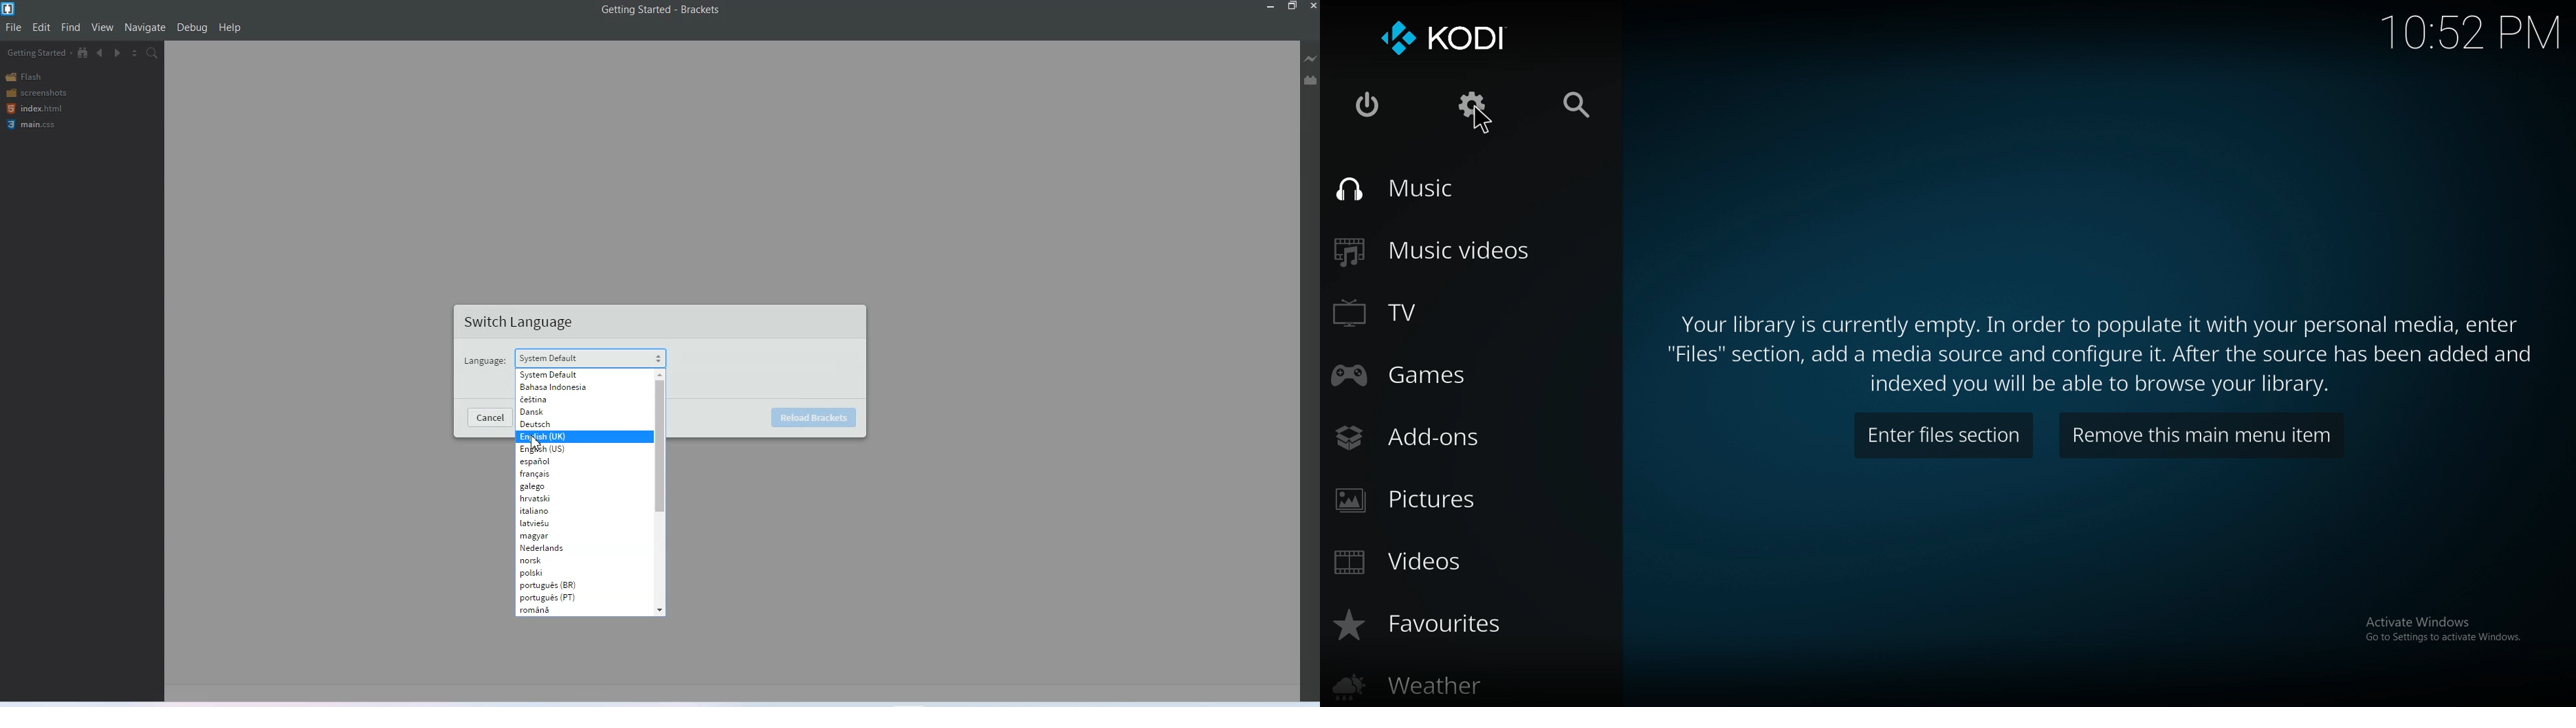  I want to click on search, so click(1581, 106).